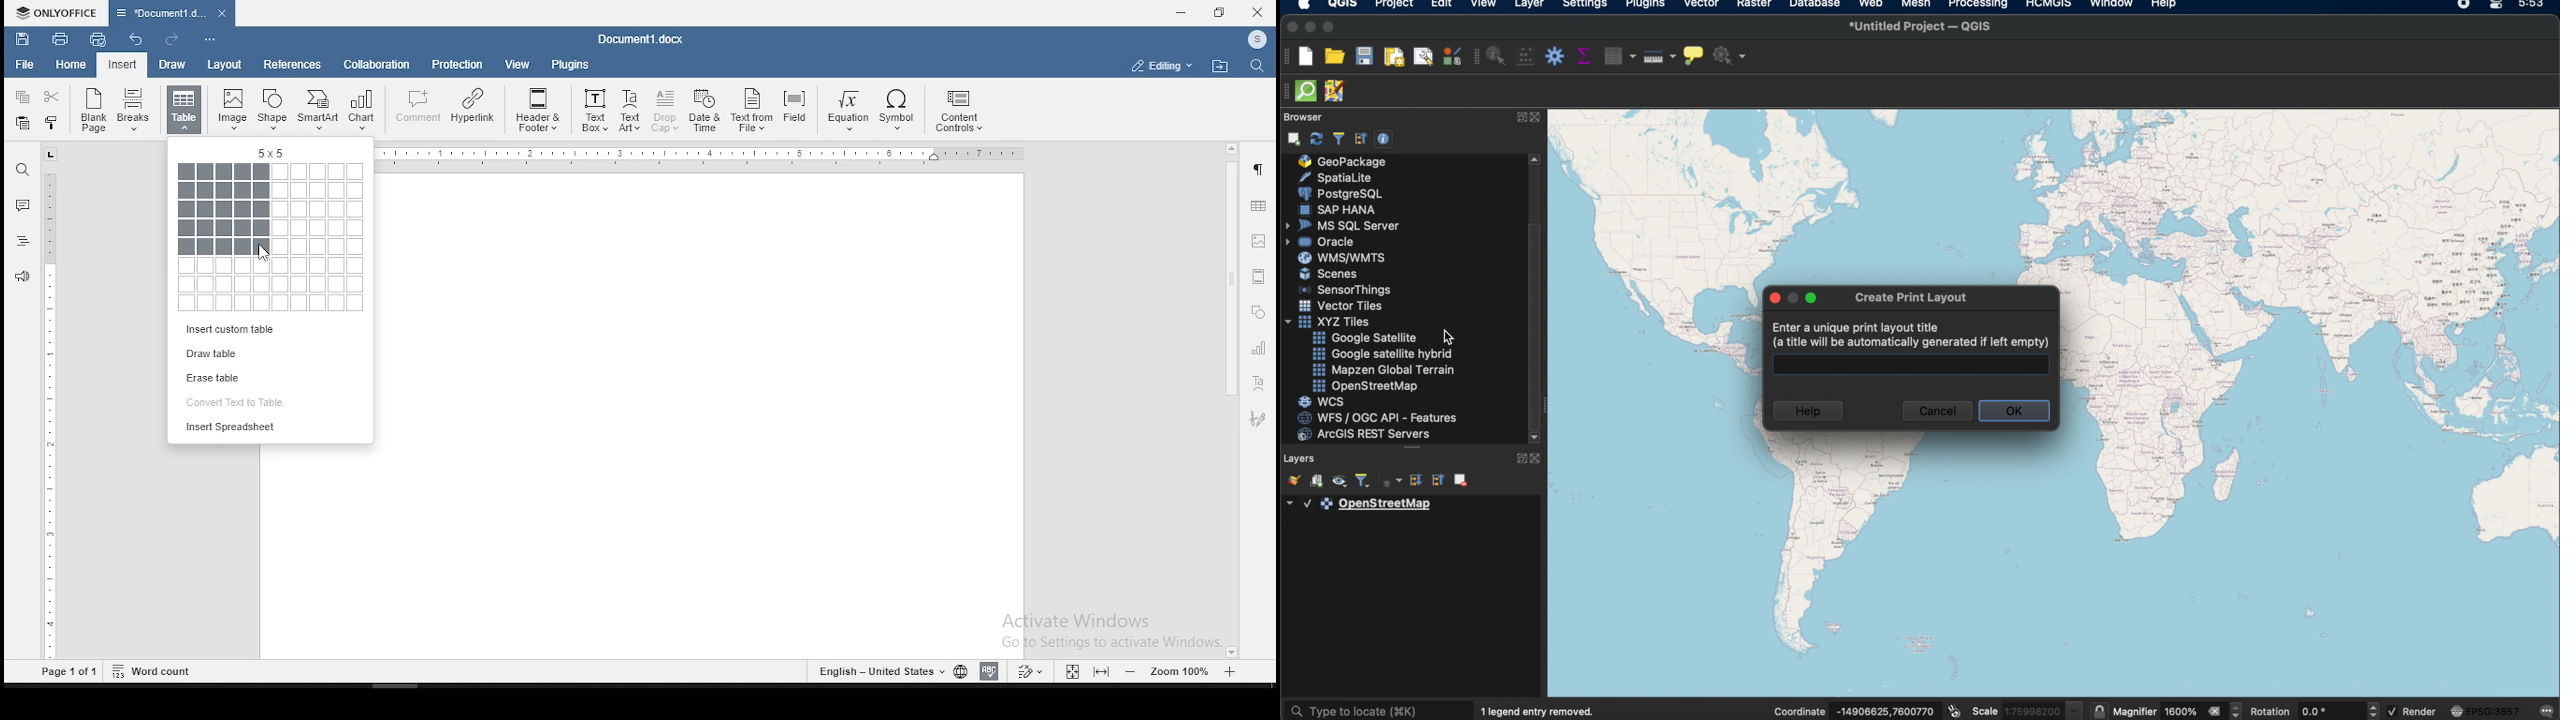 This screenshot has height=728, width=2576. What do you see at coordinates (1385, 370) in the screenshot?
I see `mapzen global terrain` at bounding box center [1385, 370].